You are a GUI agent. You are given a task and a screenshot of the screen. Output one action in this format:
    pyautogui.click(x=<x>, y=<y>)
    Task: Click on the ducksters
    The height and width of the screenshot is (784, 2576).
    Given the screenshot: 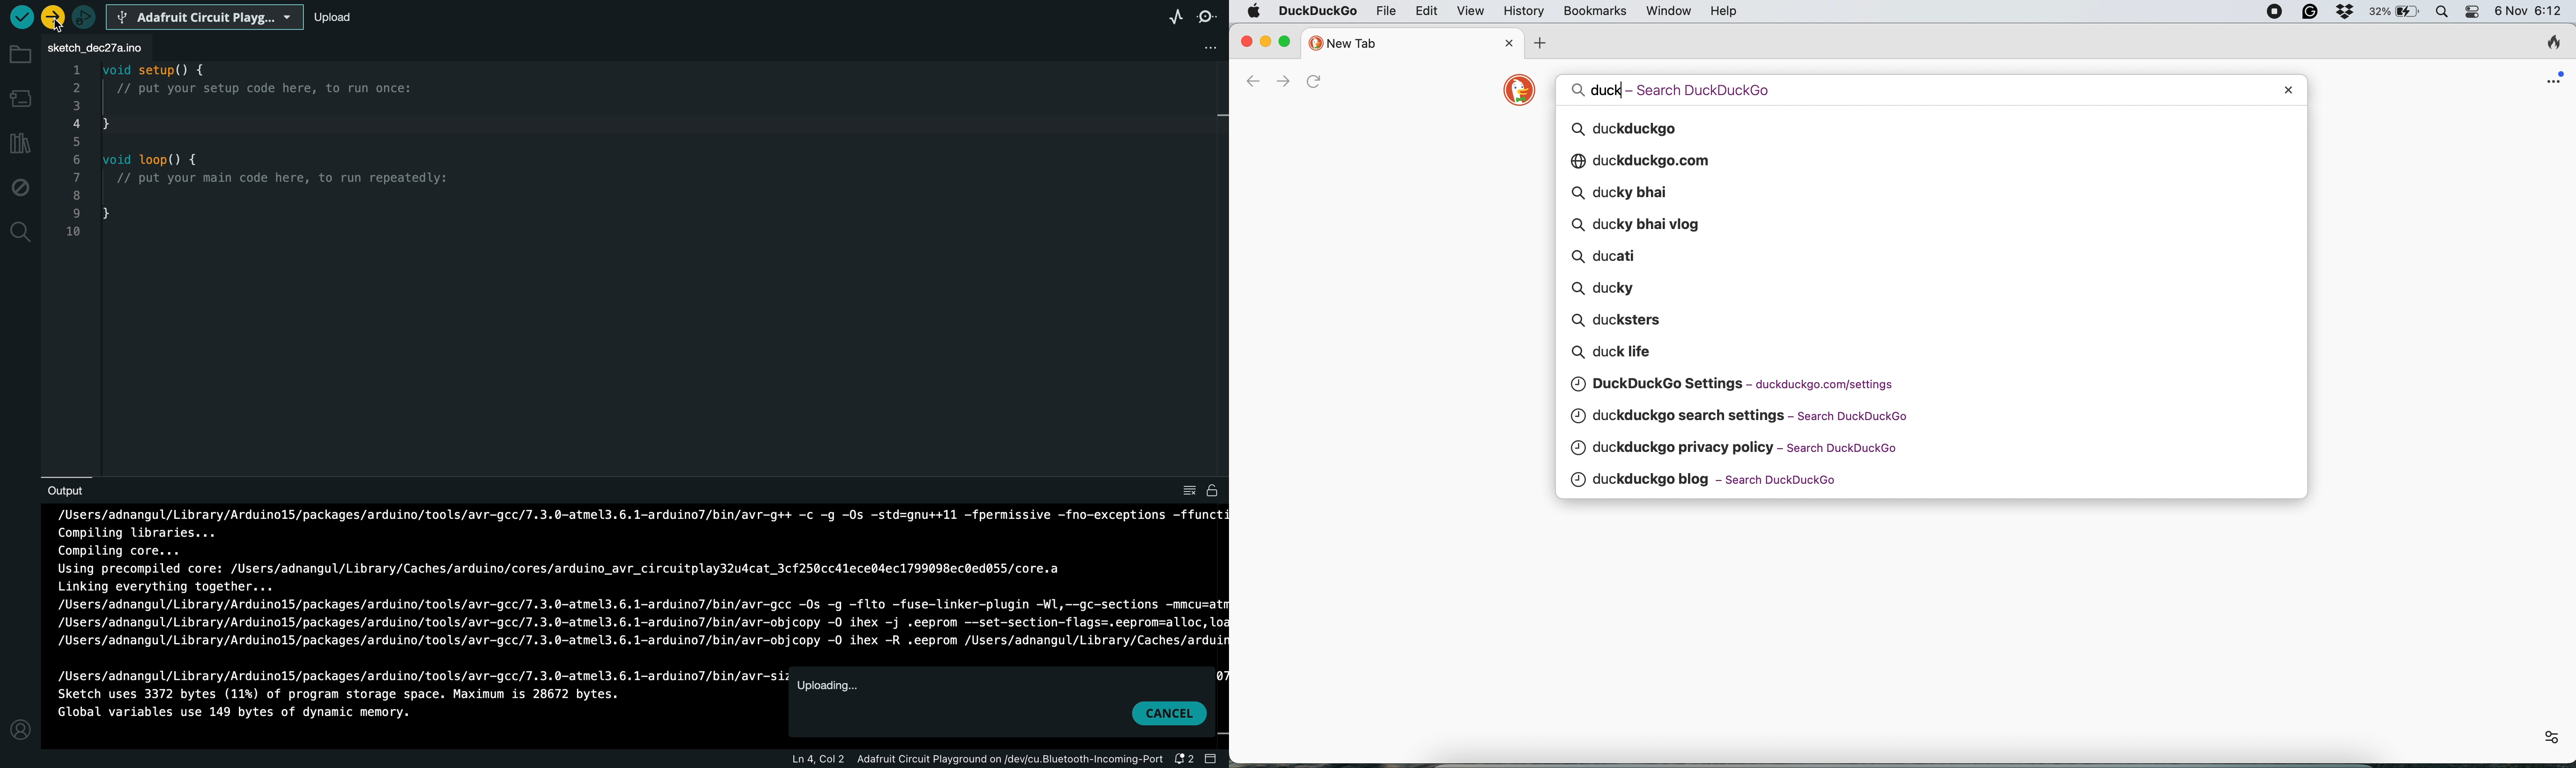 What is the action you would take?
    pyautogui.click(x=1621, y=318)
    